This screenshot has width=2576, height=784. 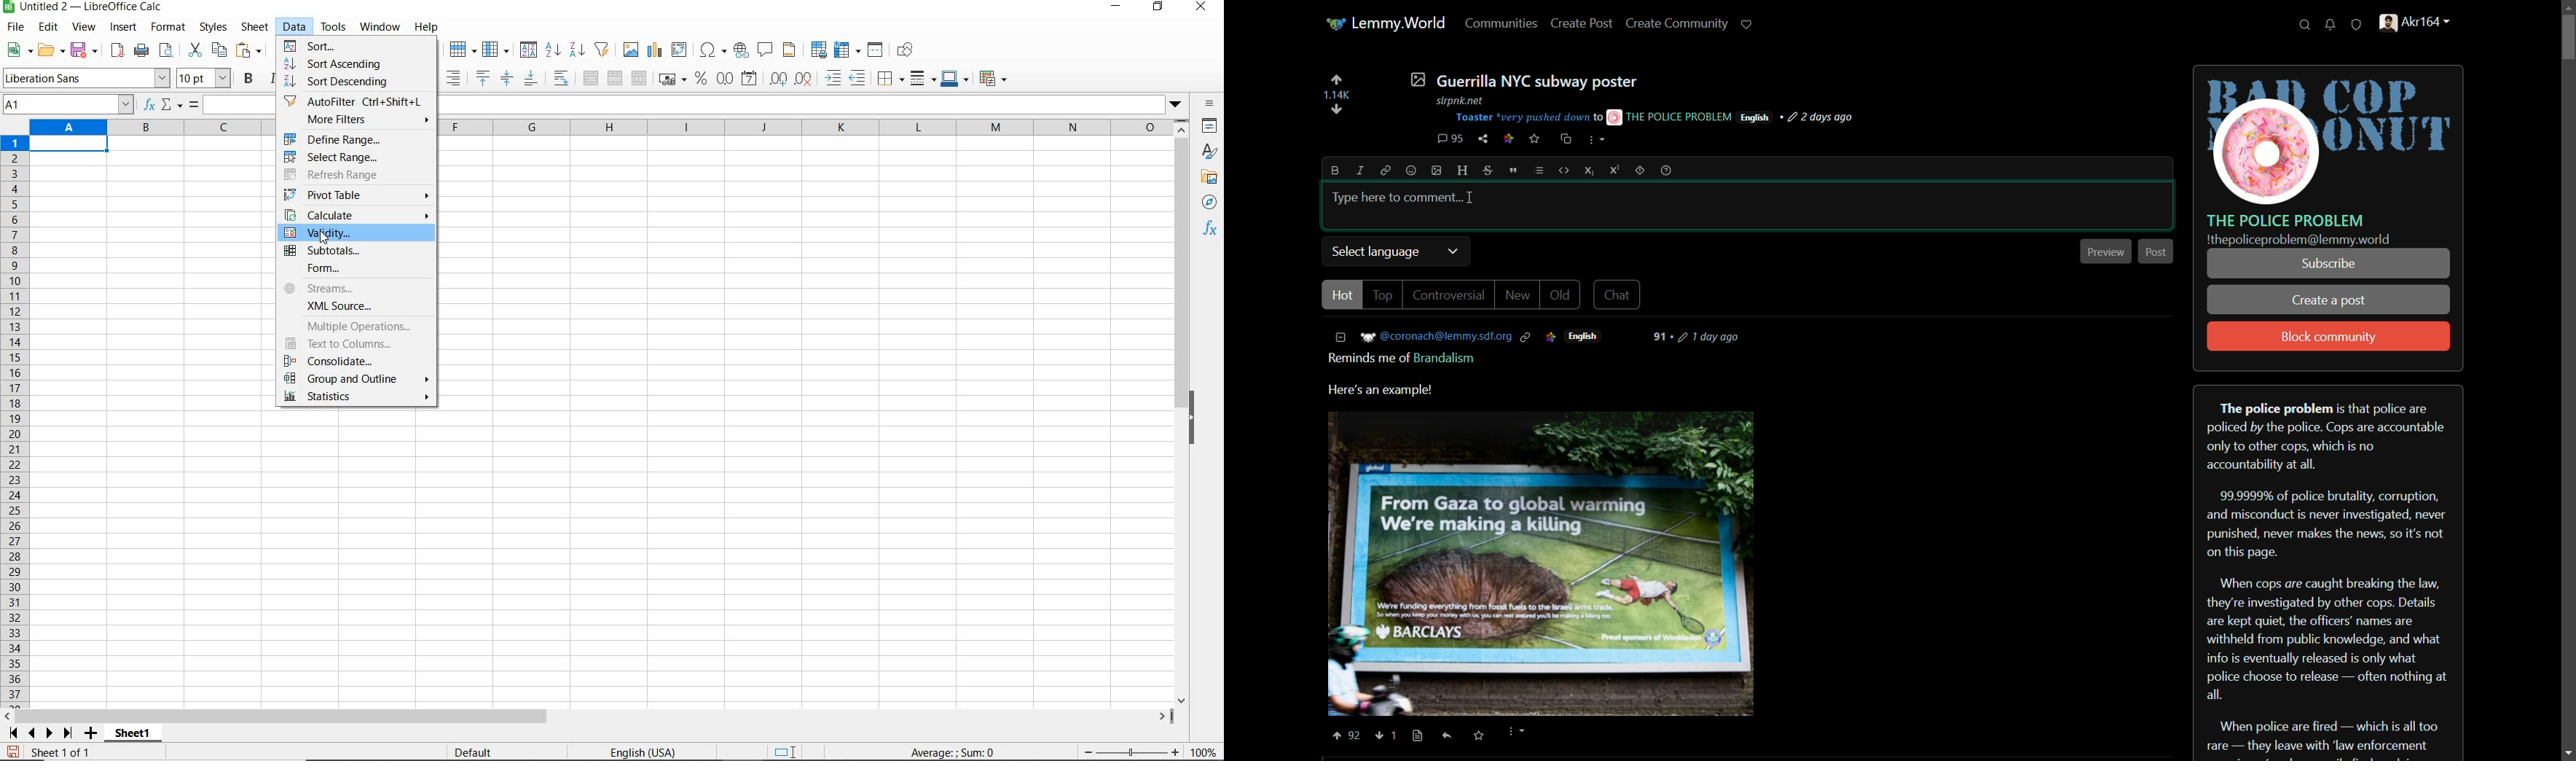 What do you see at coordinates (132, 735) in the screenshot?
I see `sheet1` at bounding box center [132, 735].